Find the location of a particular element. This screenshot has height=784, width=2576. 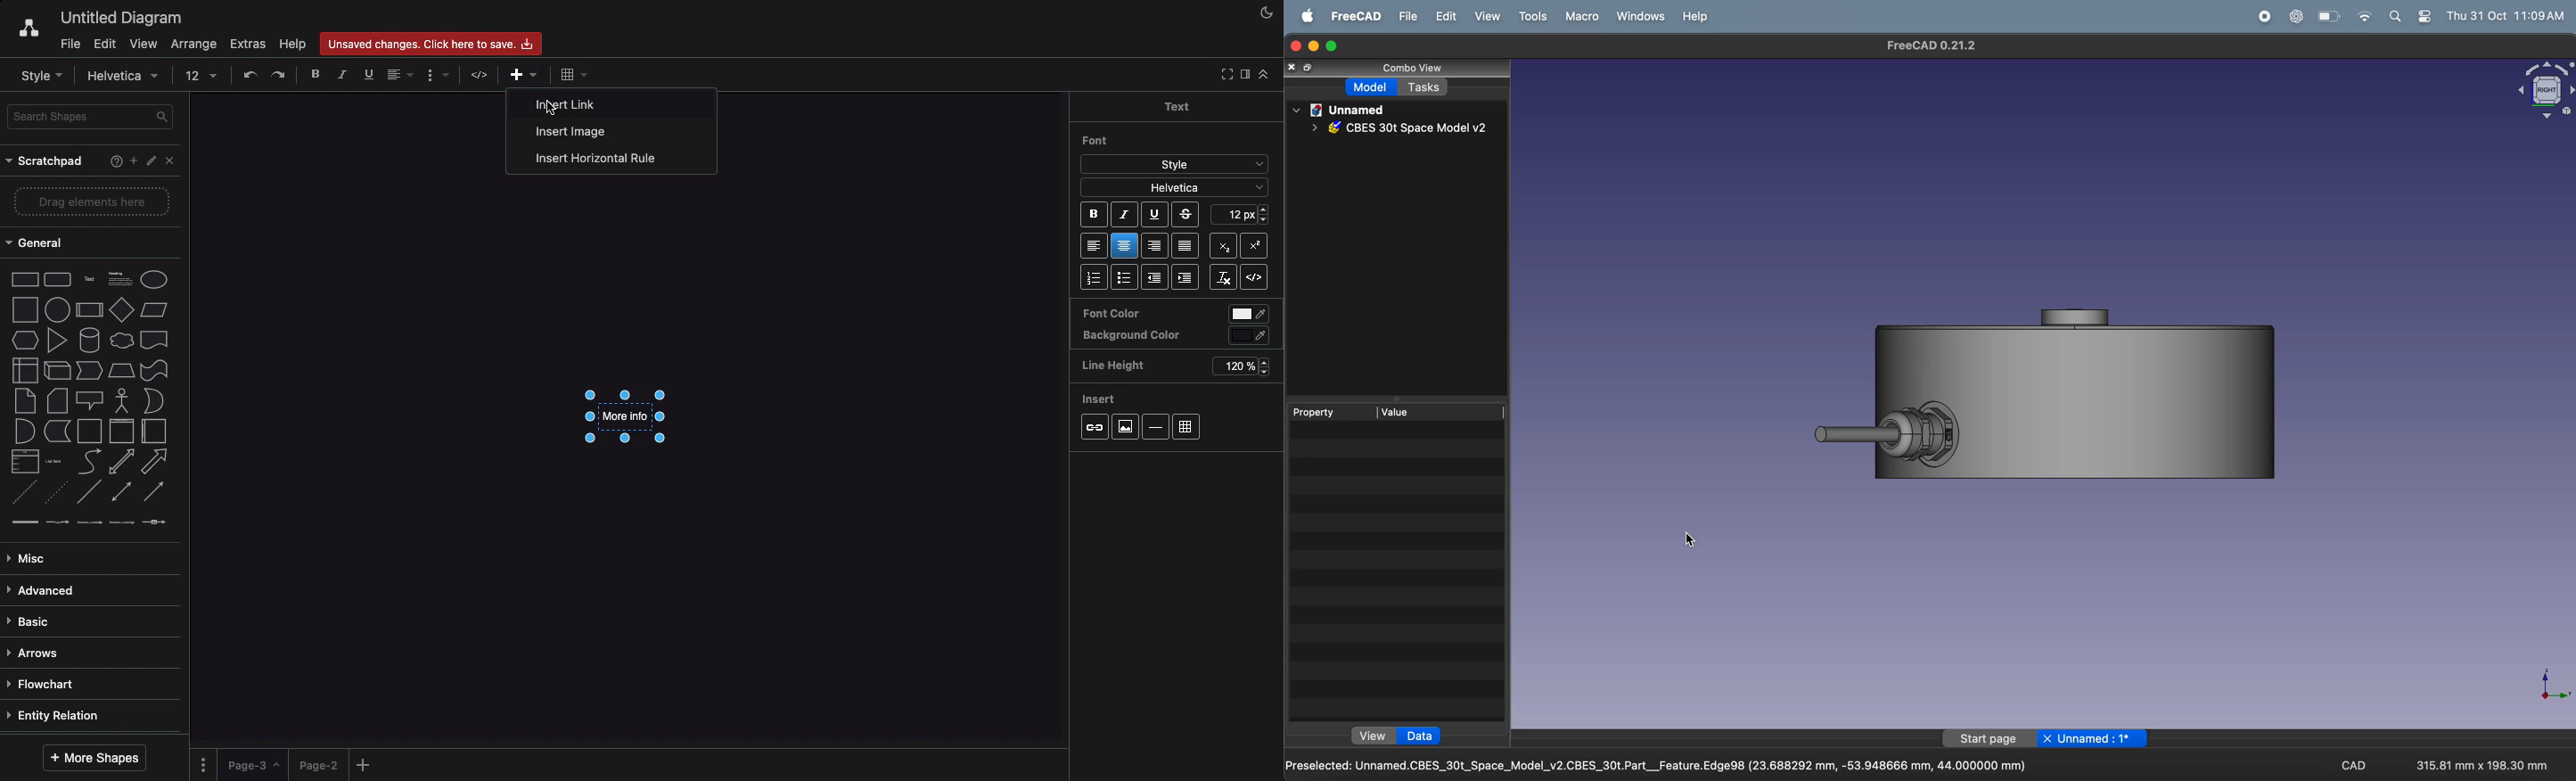

tools is located at coordinates (1540, 19).